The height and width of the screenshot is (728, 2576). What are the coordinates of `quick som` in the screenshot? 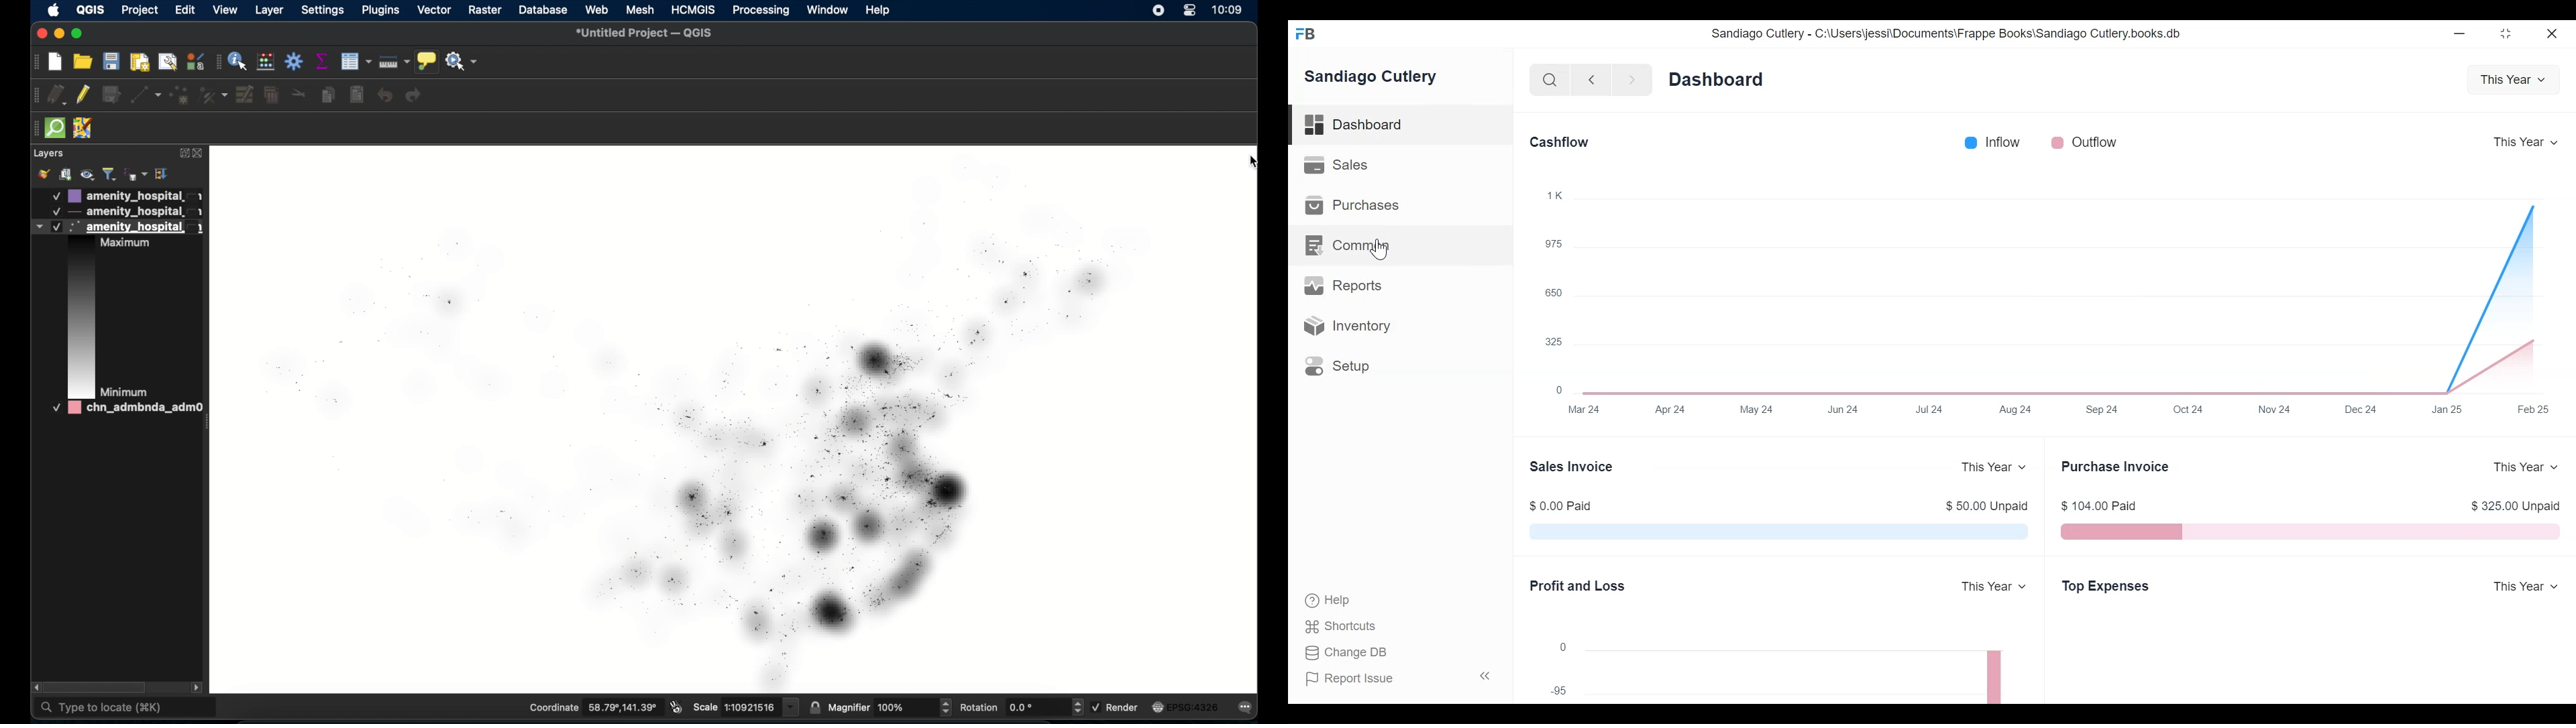 It's located at (56, 129).